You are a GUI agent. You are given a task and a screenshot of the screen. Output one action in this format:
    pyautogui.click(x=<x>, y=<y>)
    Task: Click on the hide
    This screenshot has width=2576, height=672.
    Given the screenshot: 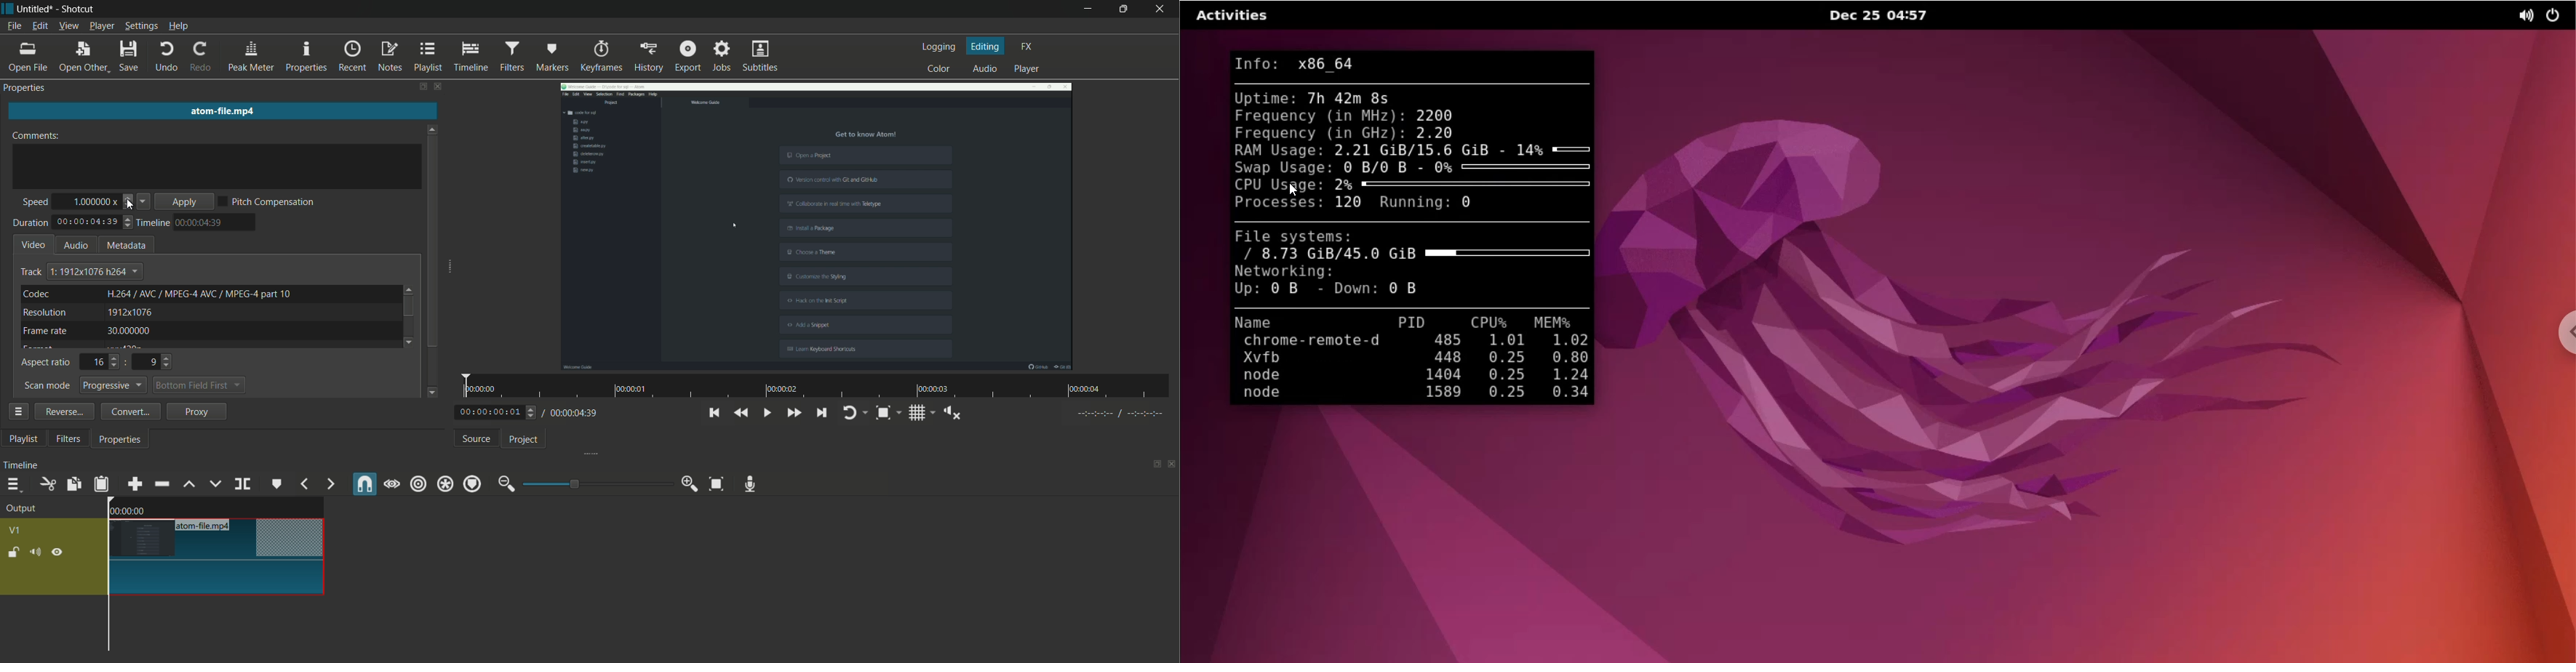 What is the action you would take?
    pyautogui.click(x=57, y=553)
    